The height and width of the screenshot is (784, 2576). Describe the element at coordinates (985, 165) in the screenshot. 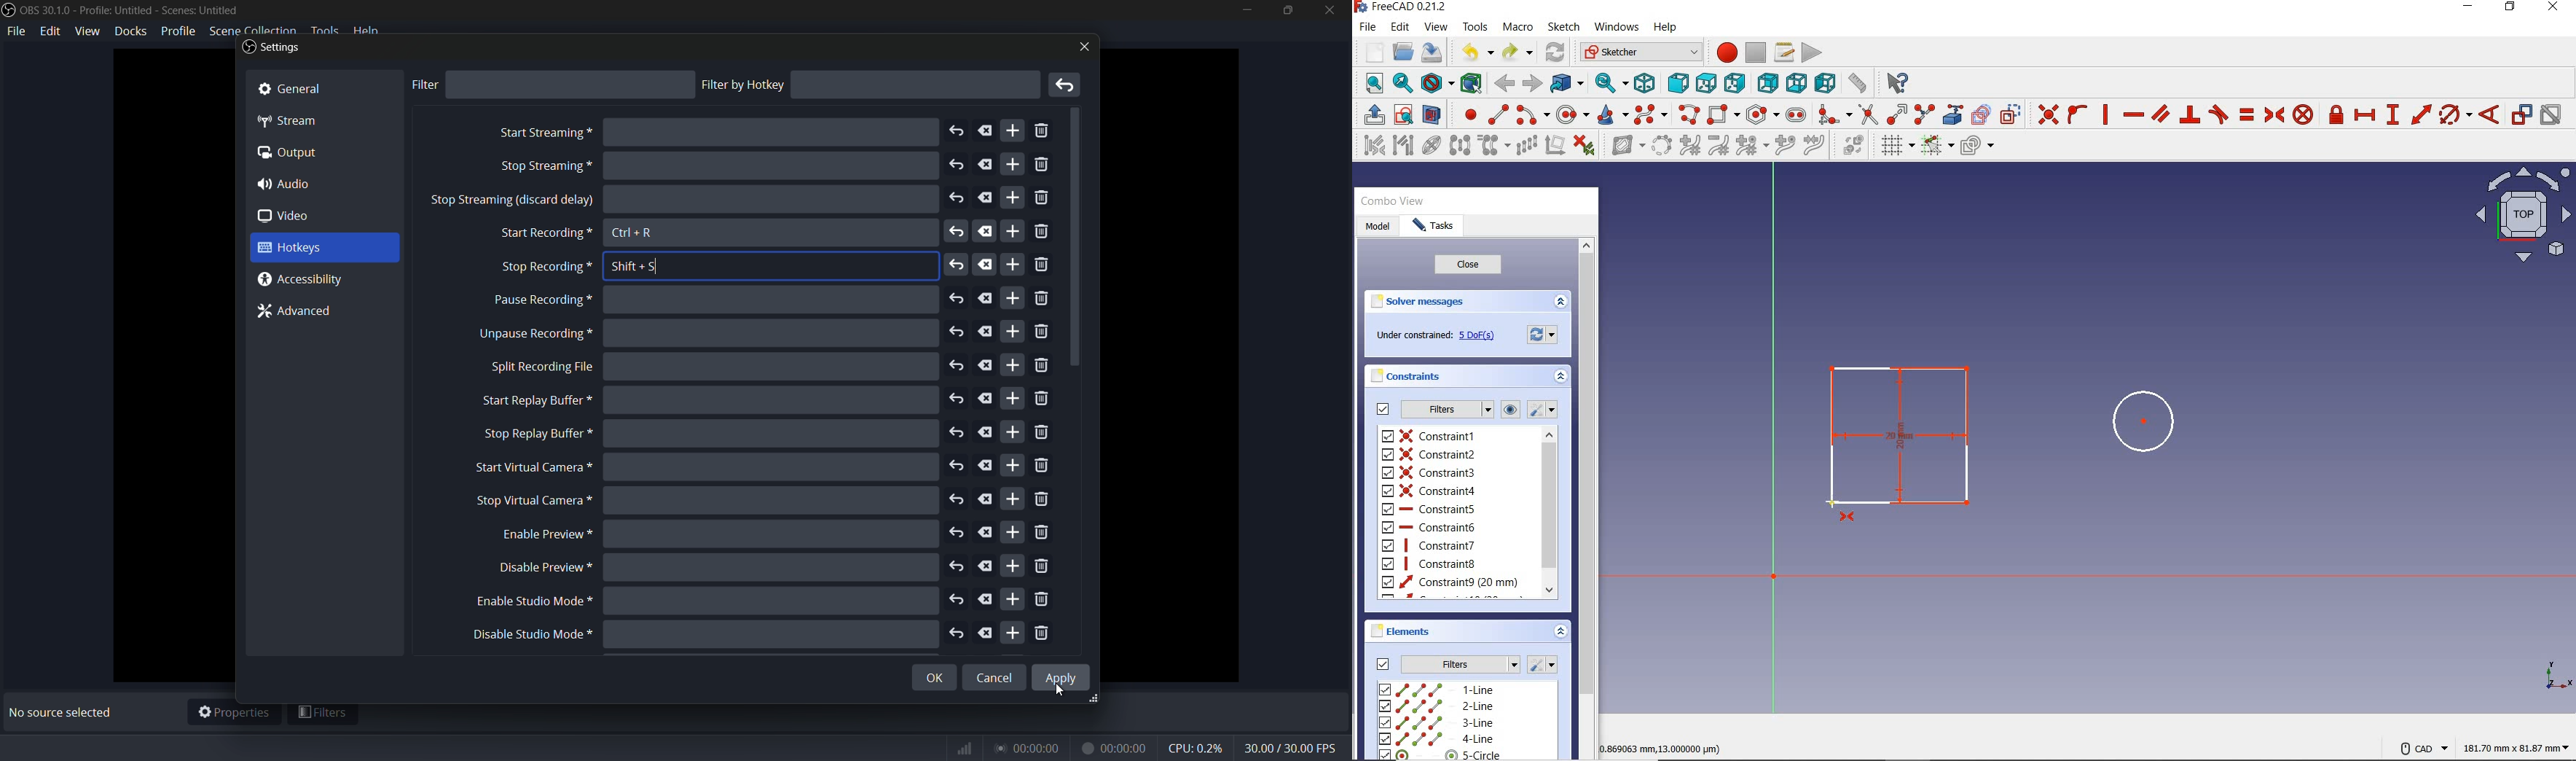

I see `` at that location.